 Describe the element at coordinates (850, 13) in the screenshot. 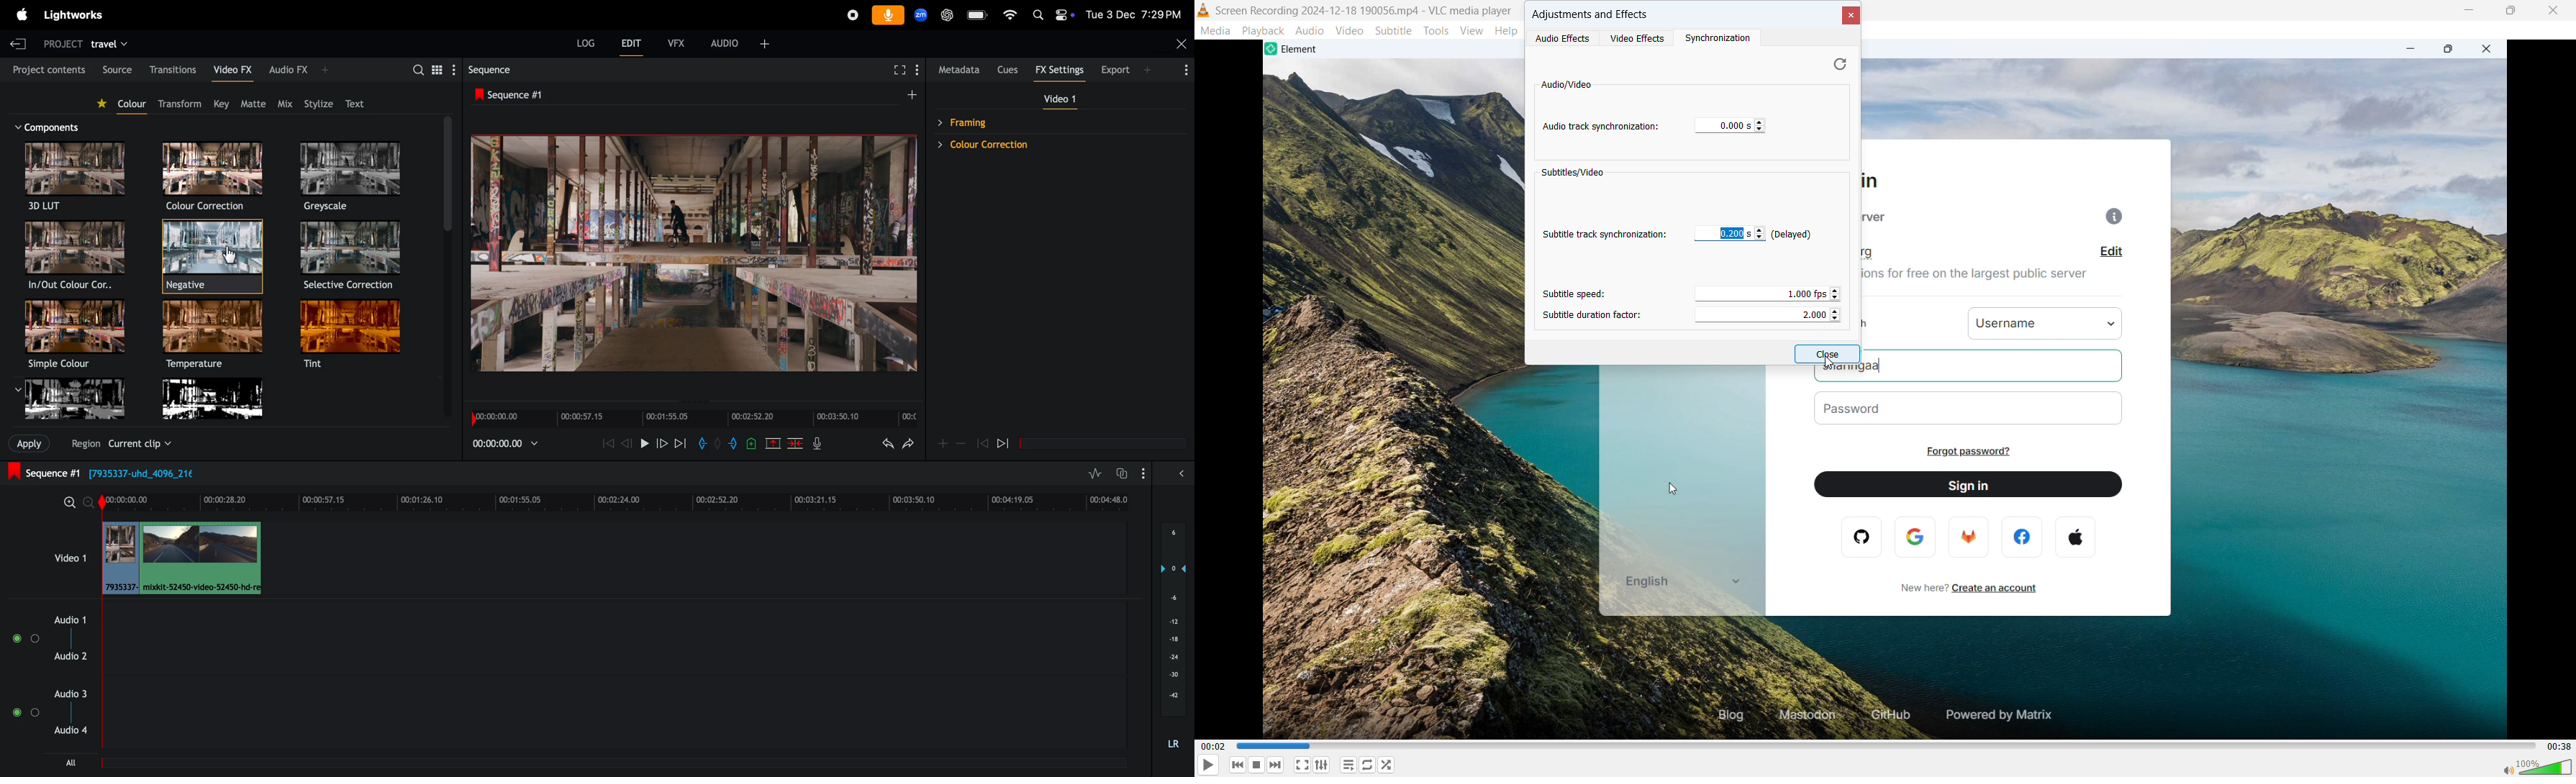

I see `record` at that location.